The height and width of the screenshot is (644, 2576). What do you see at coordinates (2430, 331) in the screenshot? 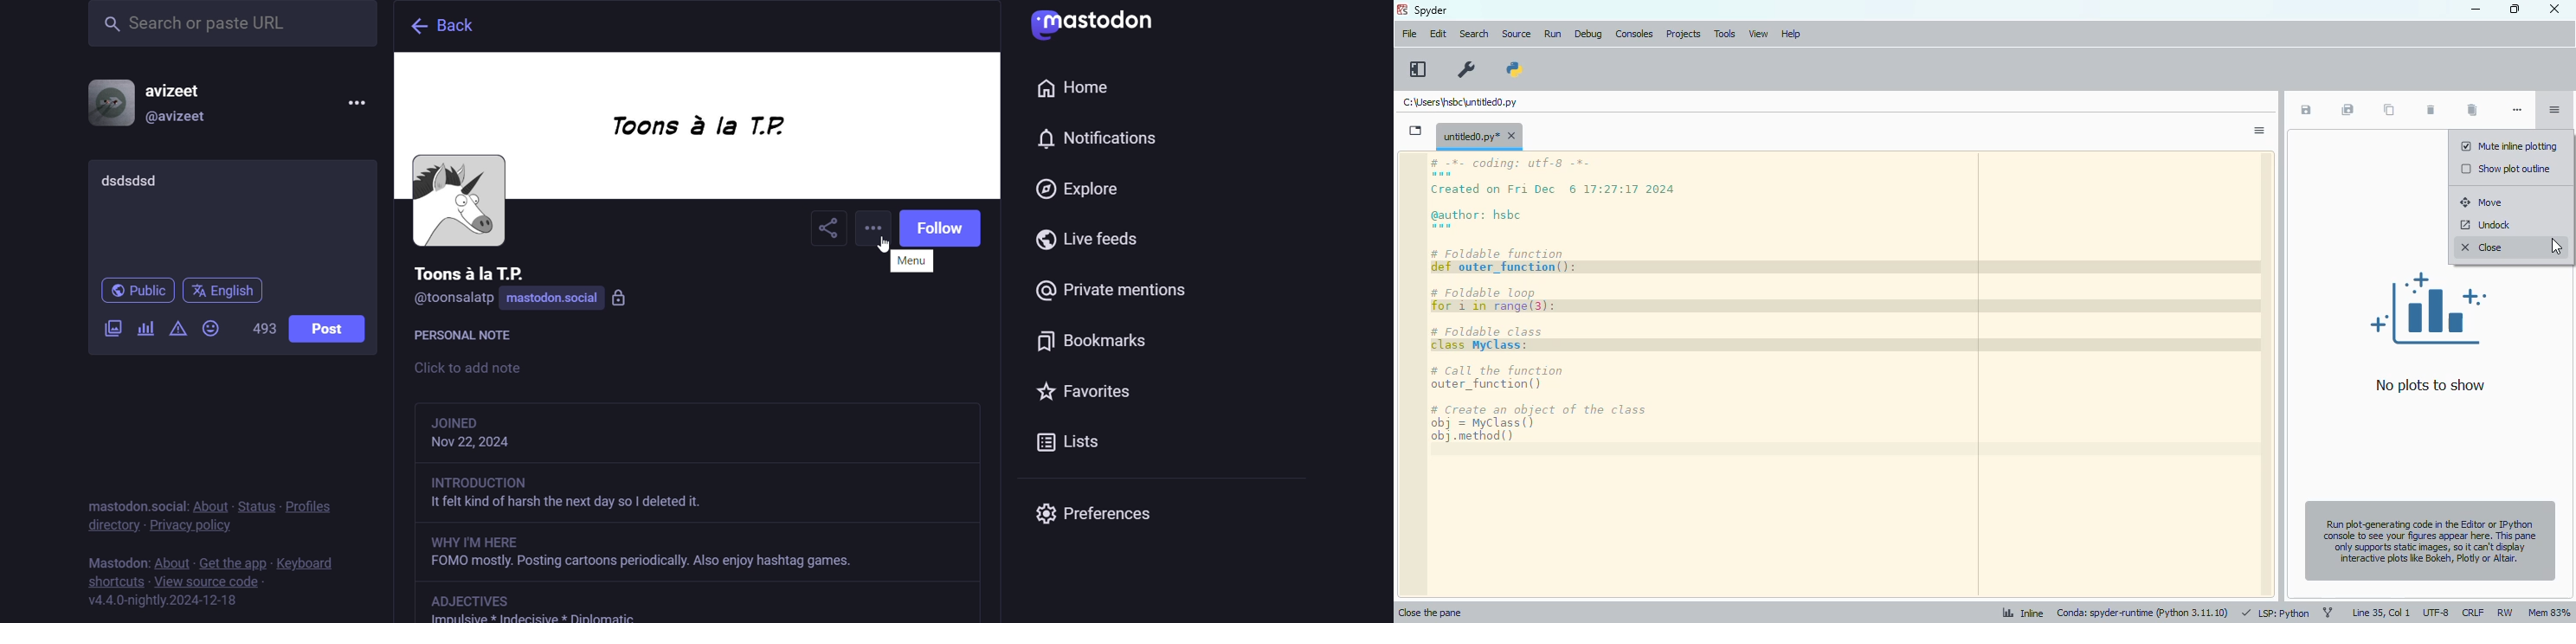
I see `no plots to show` at bounding box center [2430, 331].